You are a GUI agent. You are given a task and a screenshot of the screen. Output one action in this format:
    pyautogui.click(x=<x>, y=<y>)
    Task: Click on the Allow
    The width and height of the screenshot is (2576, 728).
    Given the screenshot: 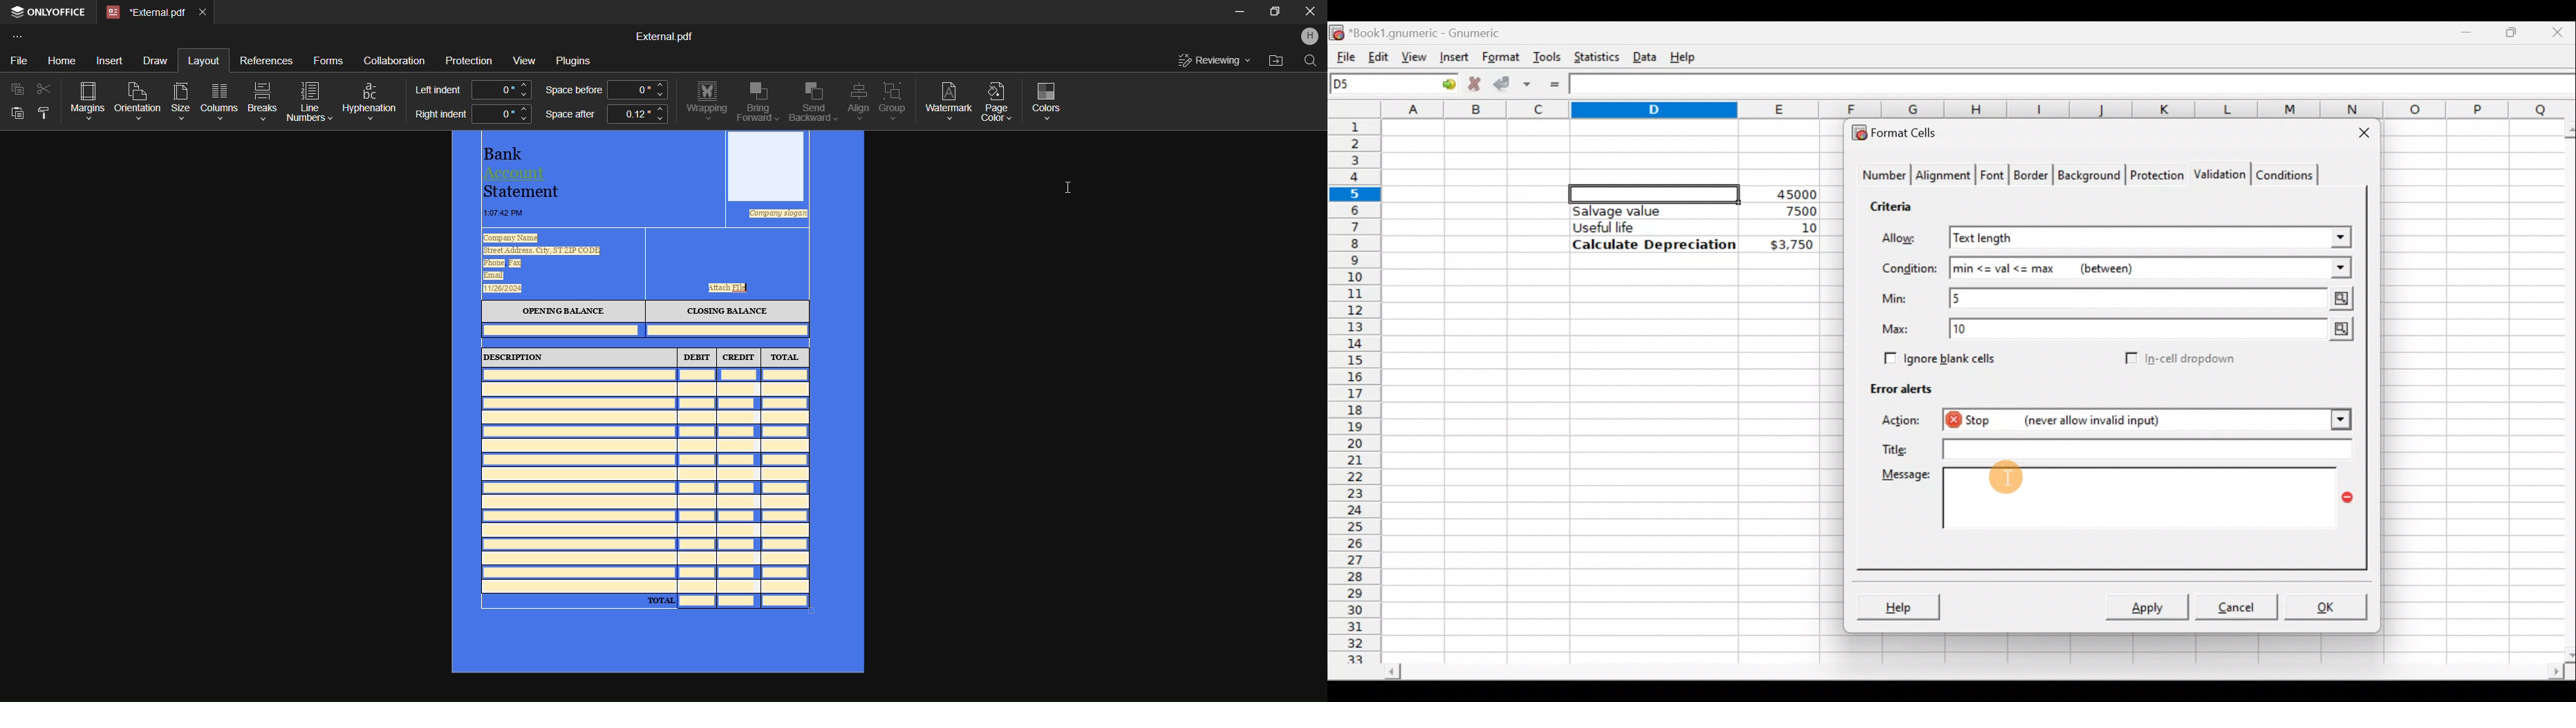 What is the action you would take?
    pyautogui.click(x=1908, y=240)
    